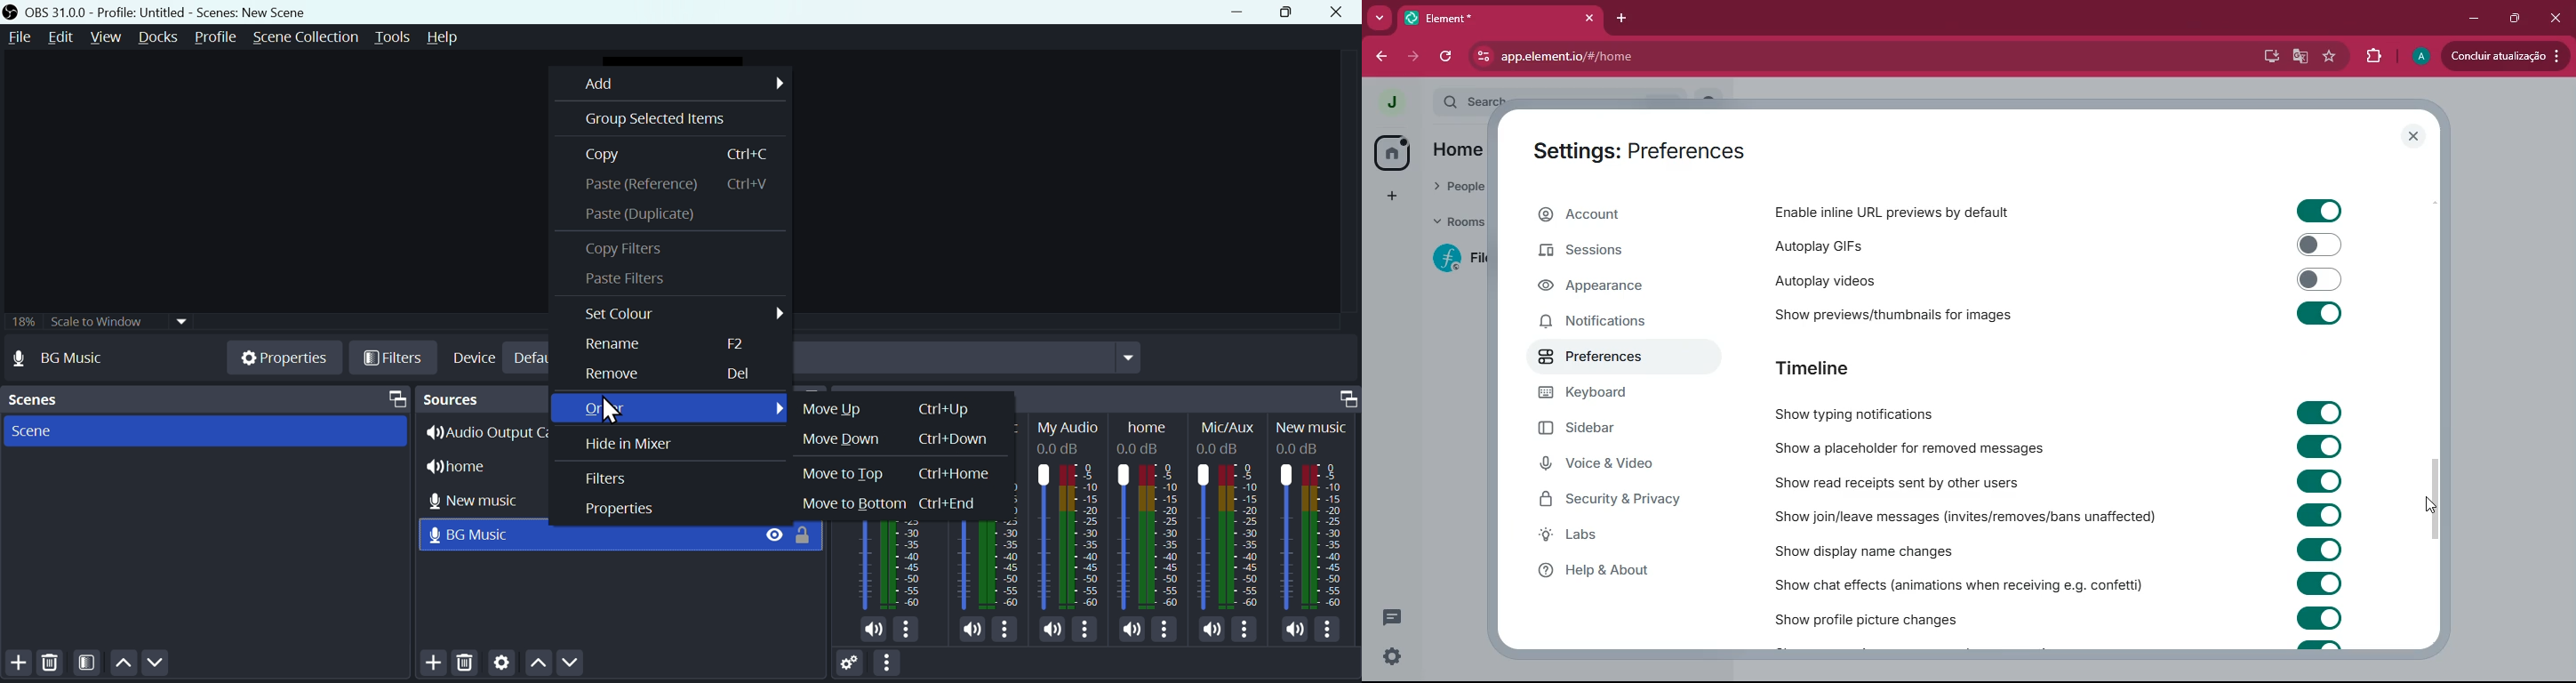 The image size is (2576, 700). I want to click on toggle on/off, so click(2320, 245).